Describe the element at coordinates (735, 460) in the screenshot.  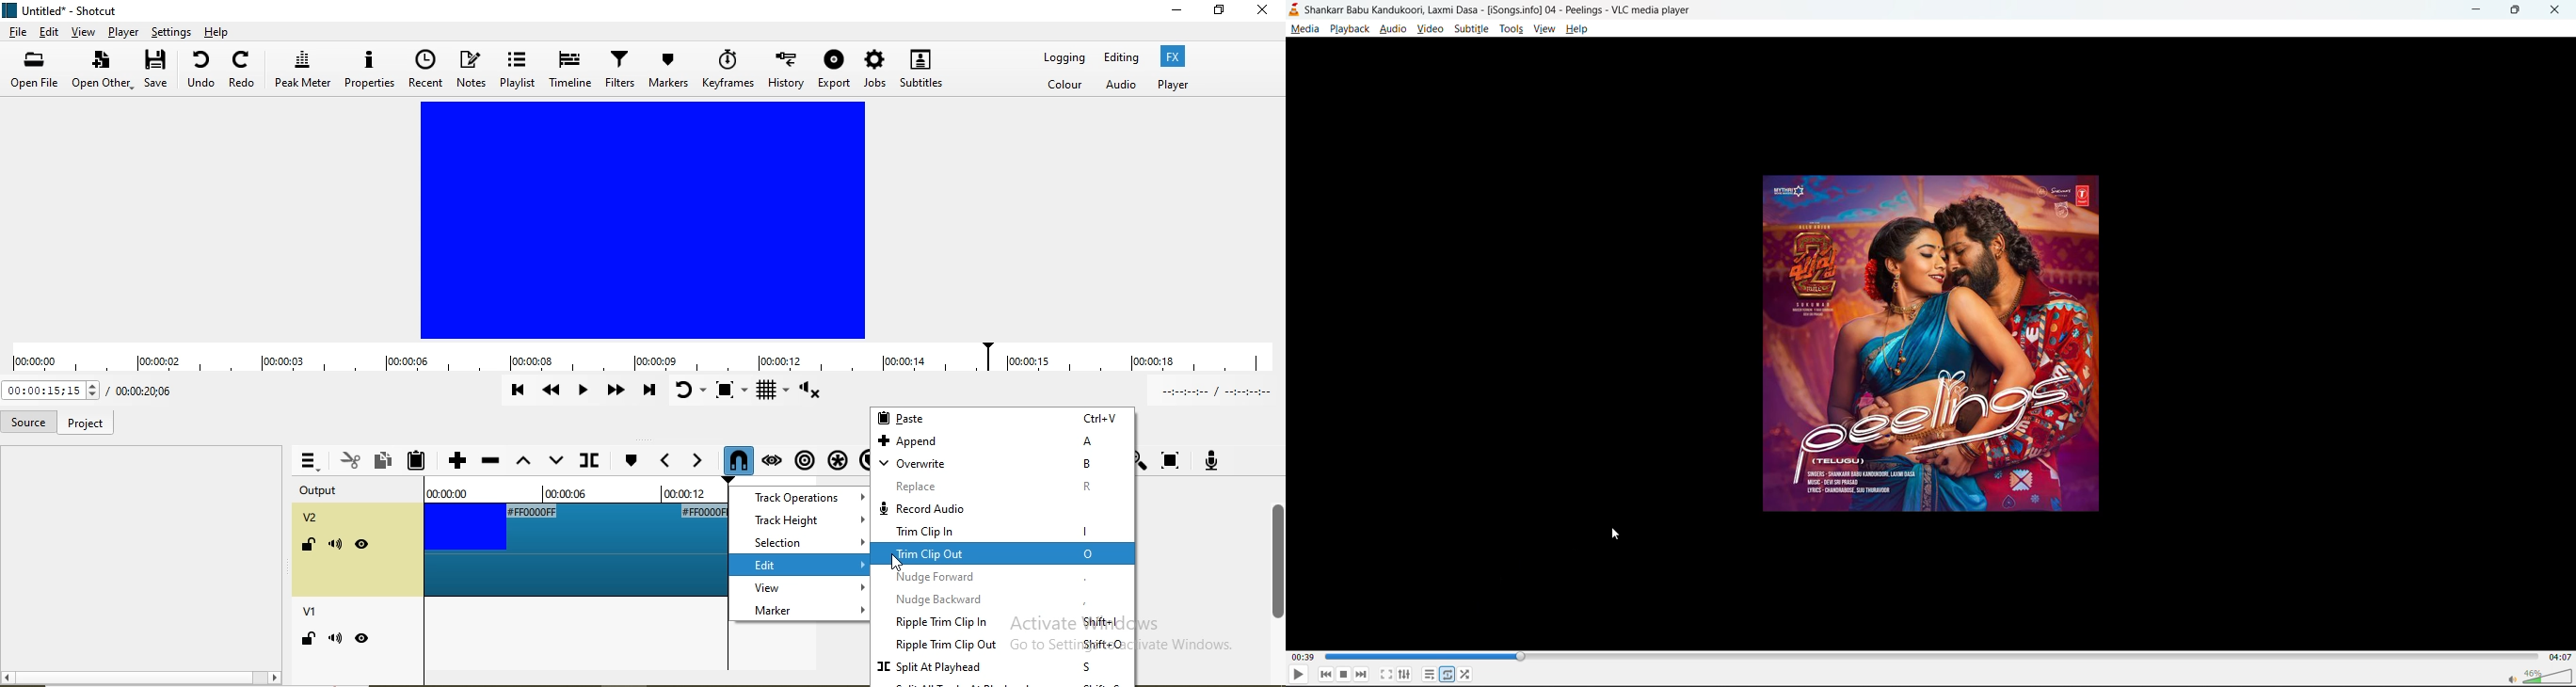
I see `Snap` at that location.